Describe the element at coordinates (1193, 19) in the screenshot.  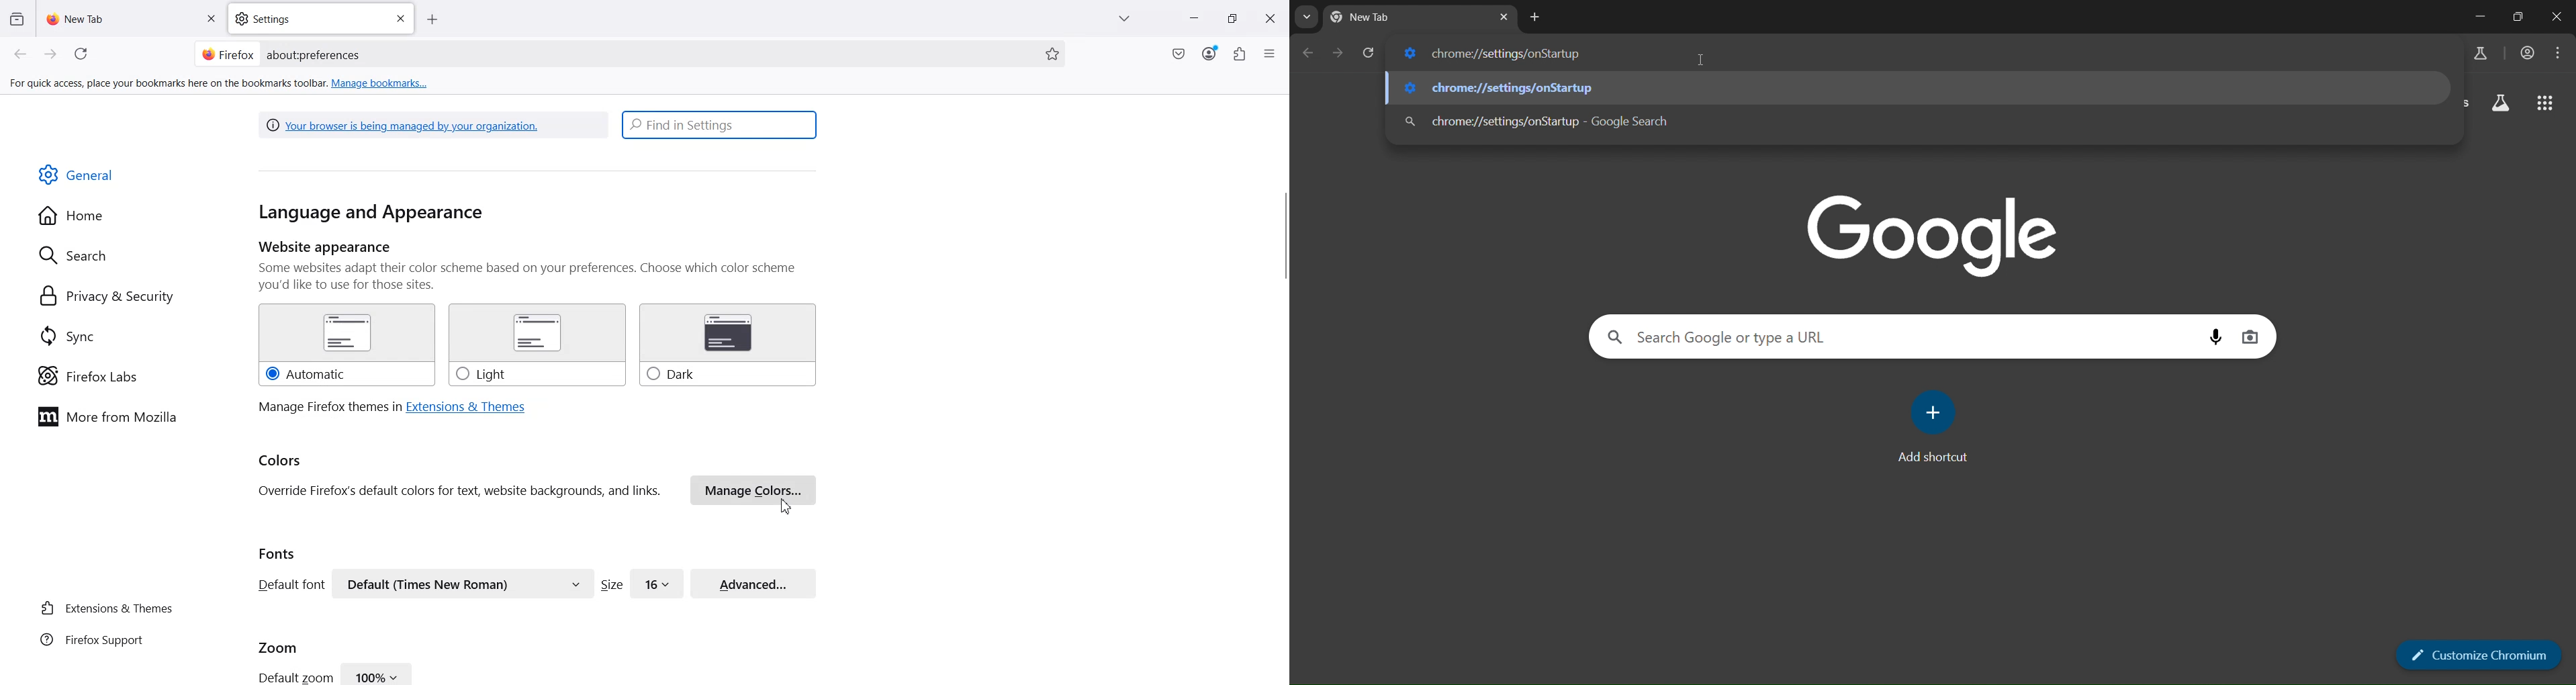
I see `Minimize` at that location.